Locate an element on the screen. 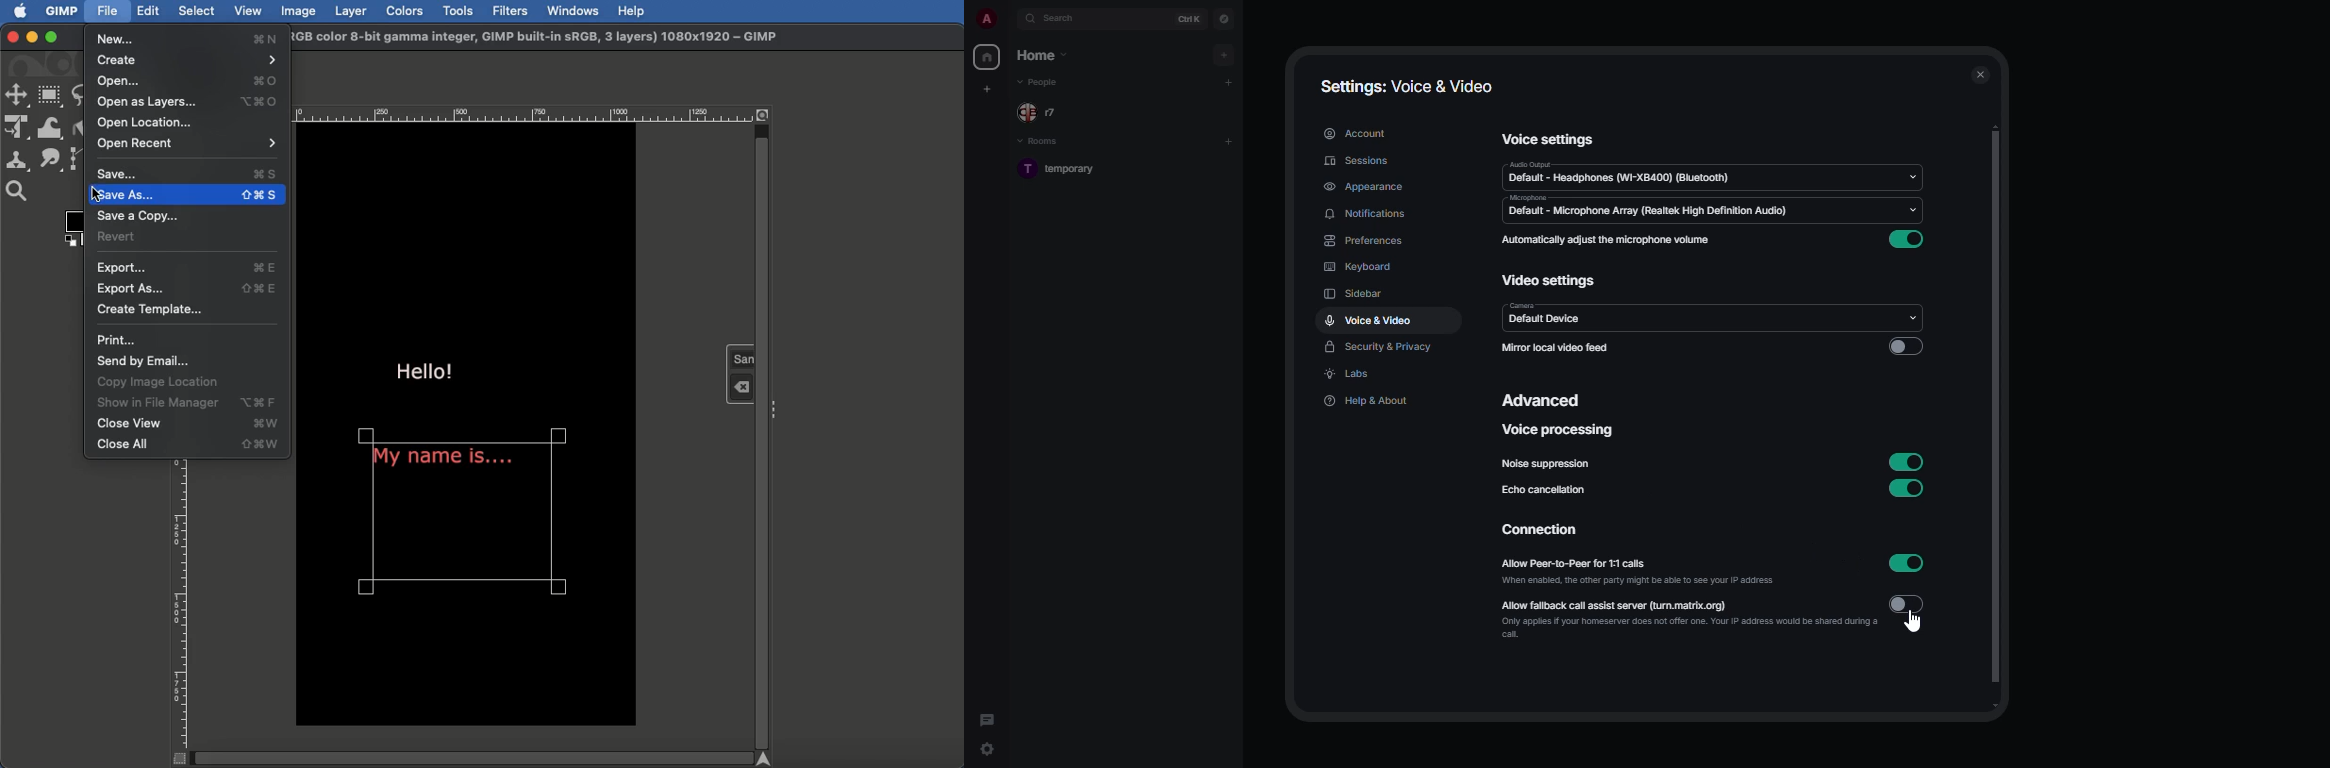 This screenshot has height=784, width=2352. Filters is located at coordinates (510, 9).